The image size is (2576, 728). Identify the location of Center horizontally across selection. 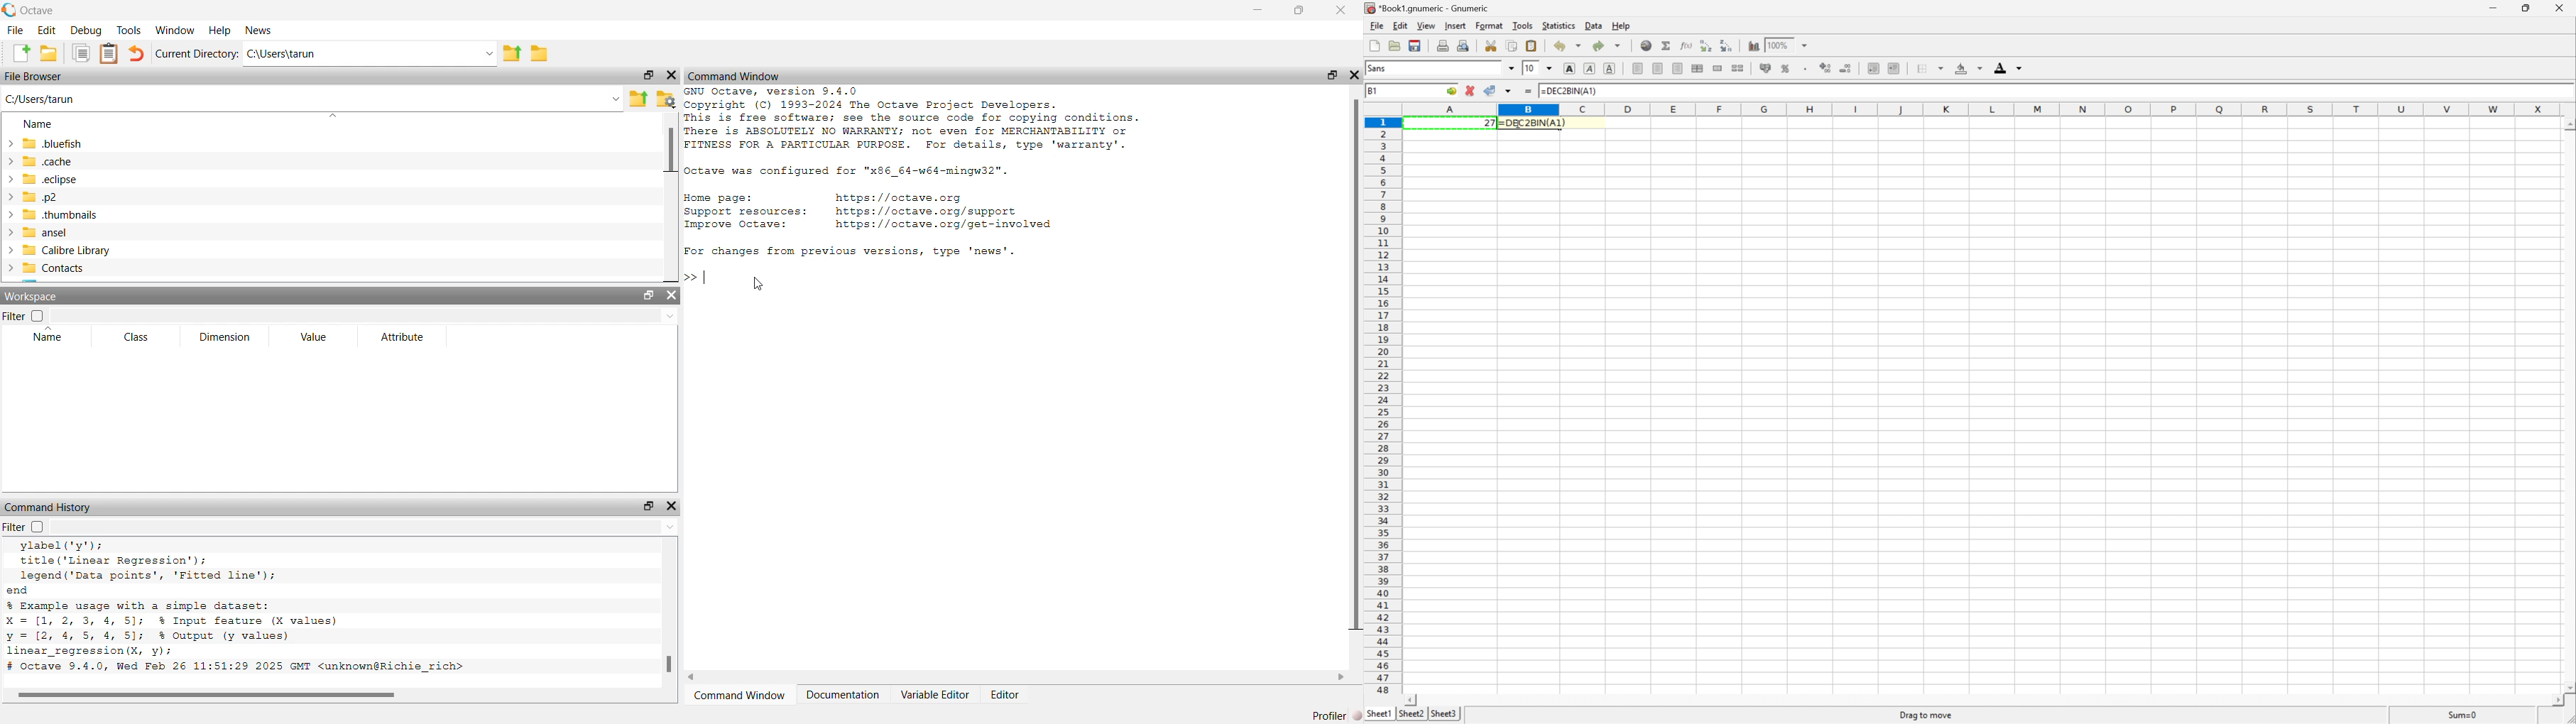
(1697, 68).